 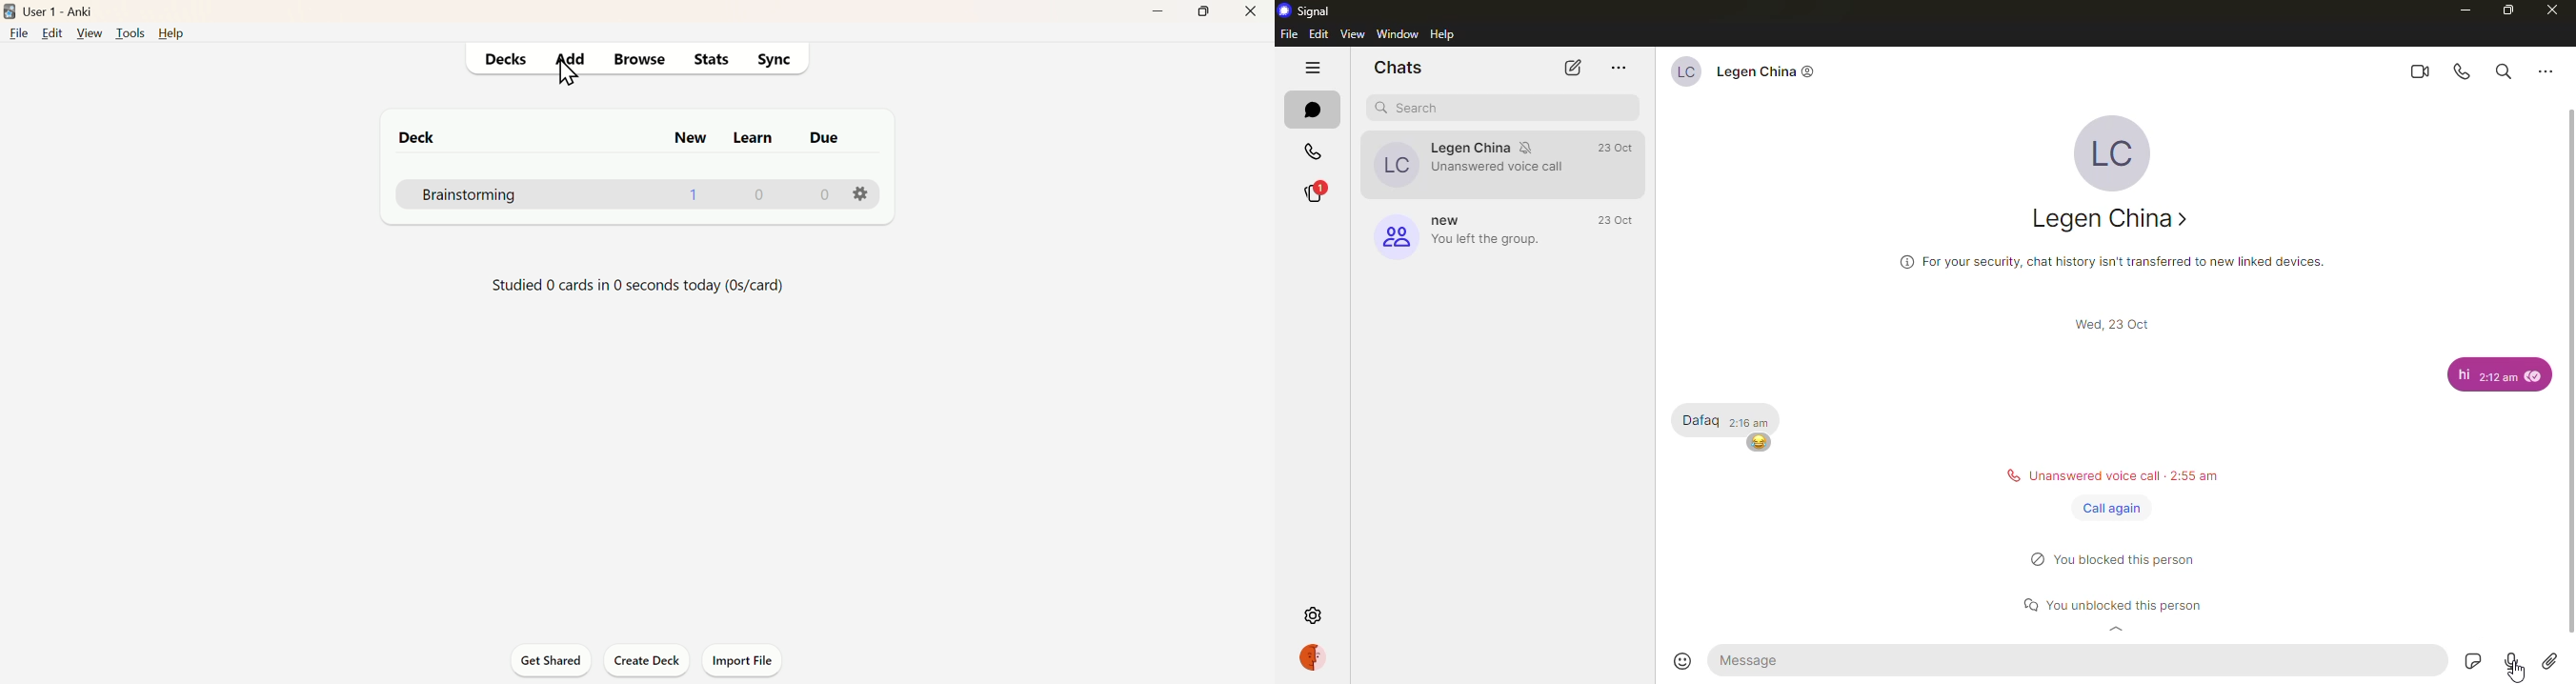 What do you see at coordinates (1311, 615) in the screenshot?
I see `settings` at bounding box center [1311, 615].